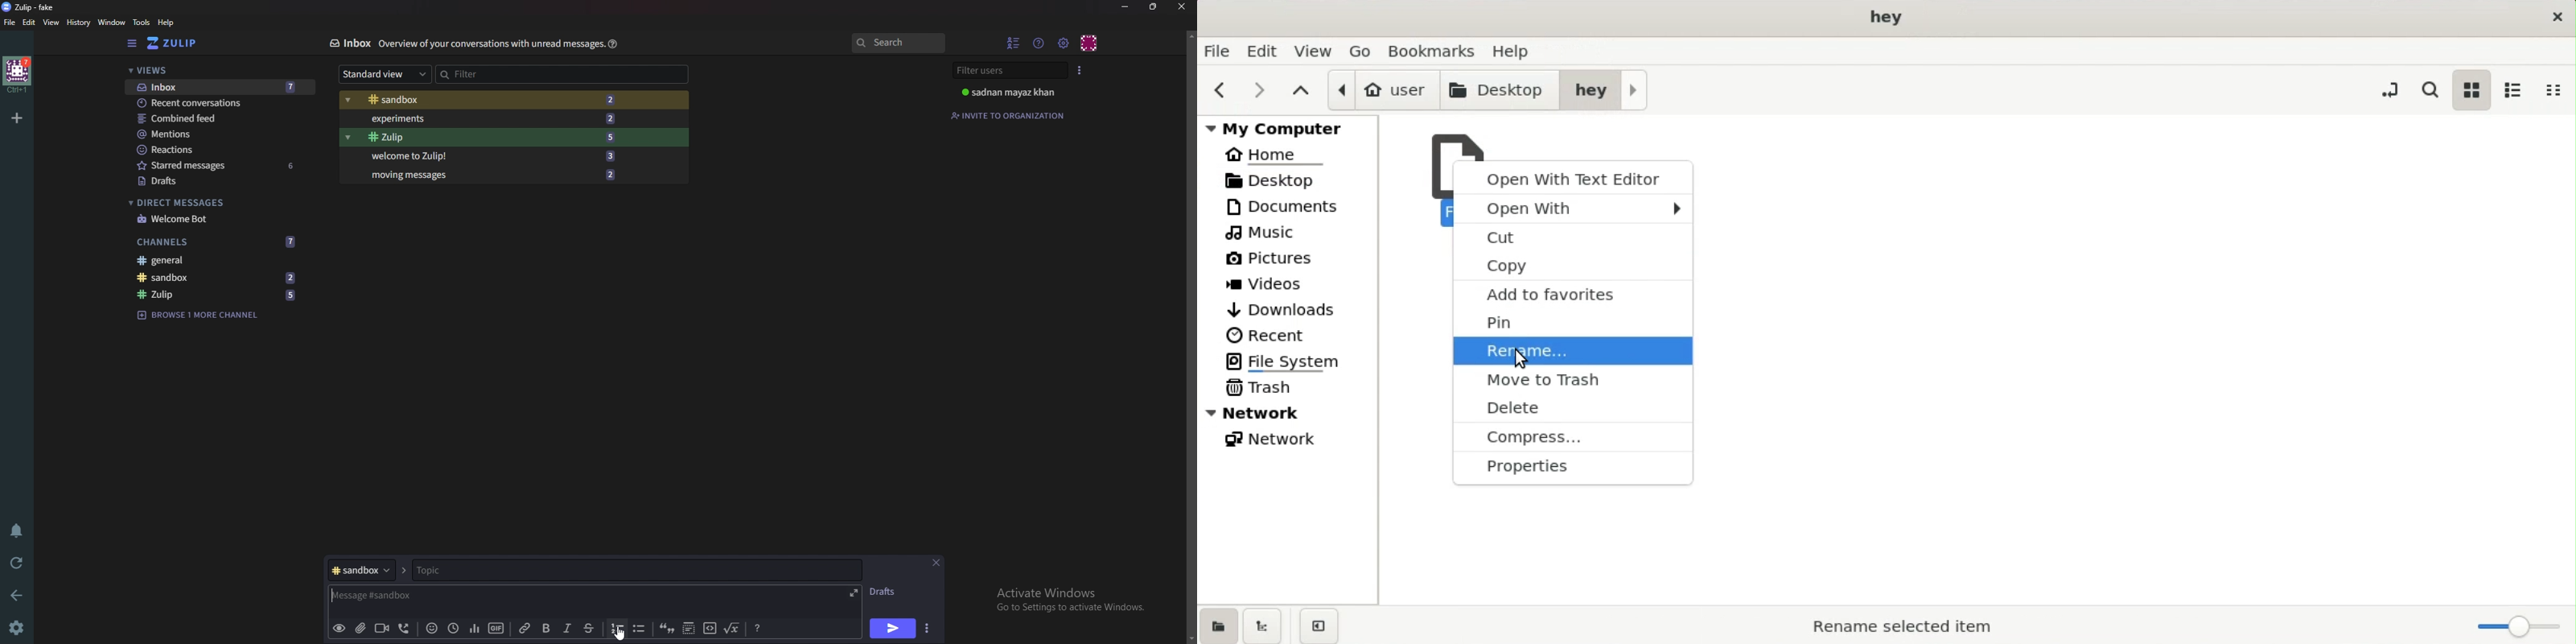 The image size is (2576, 644). I want to click on Drafts, so click(215, 181).